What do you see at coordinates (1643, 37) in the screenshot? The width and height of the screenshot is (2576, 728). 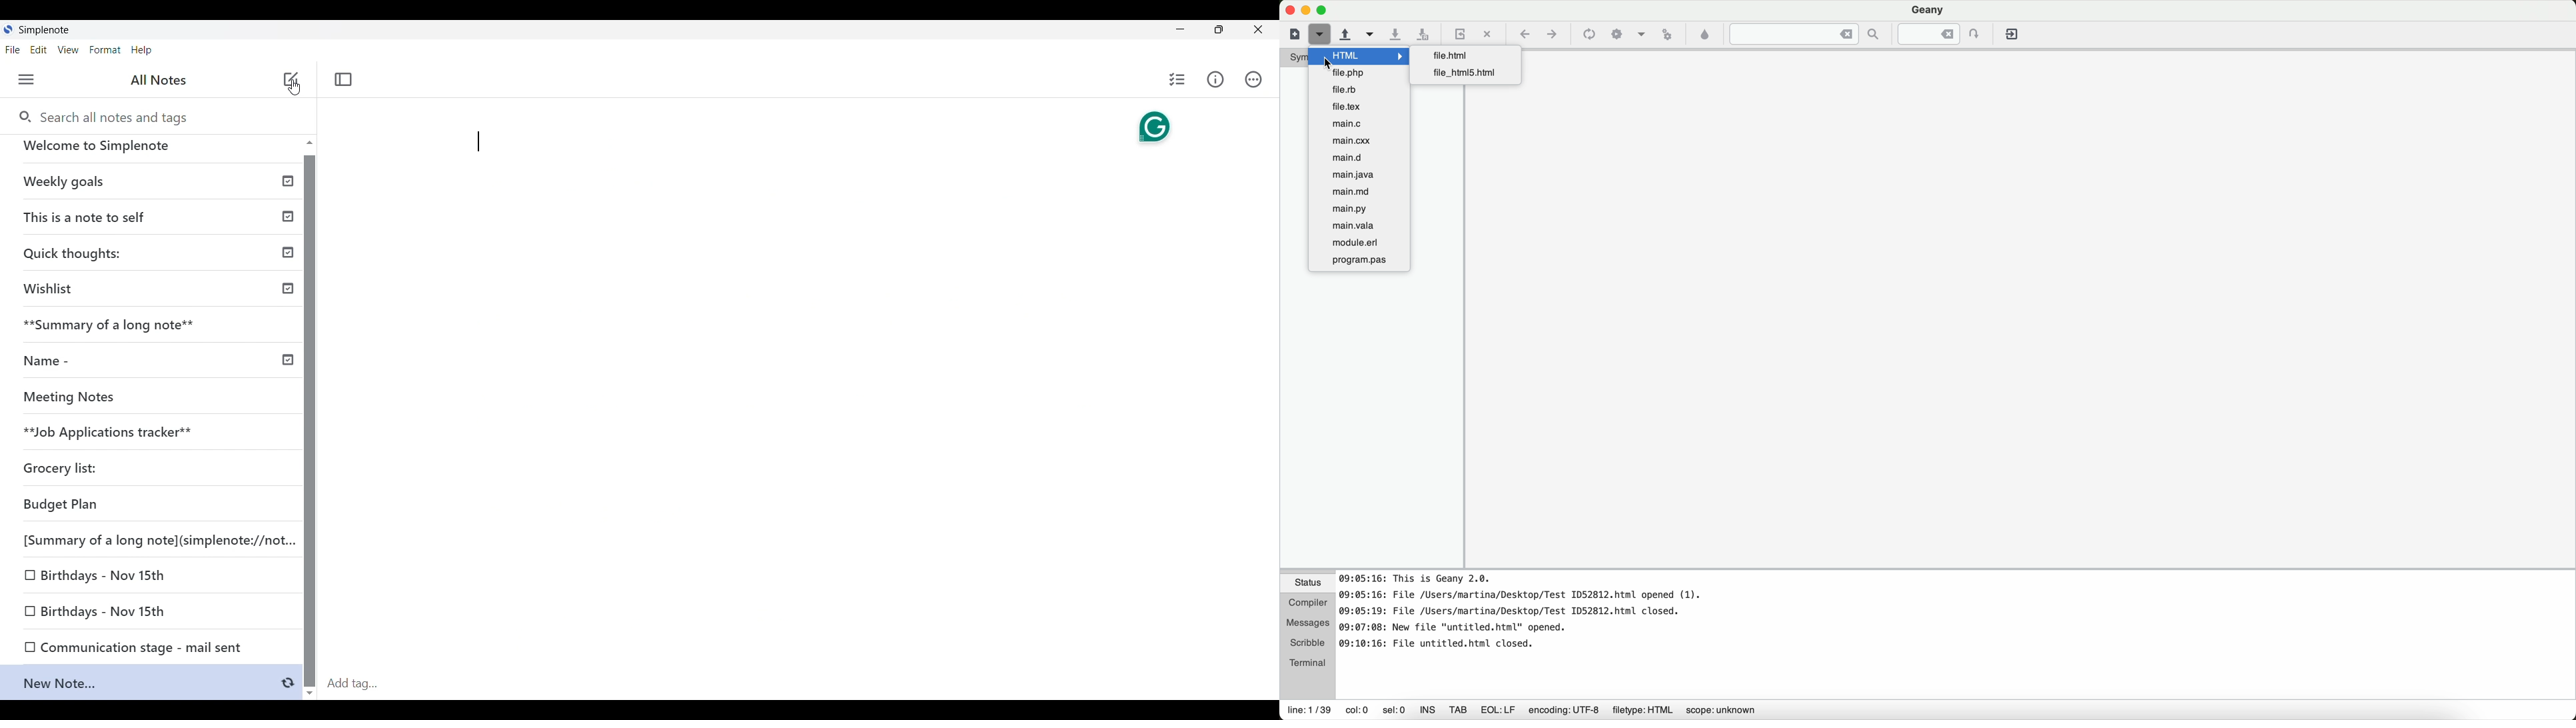 I see `choose more build actions` at bounding box center [1643, 37].